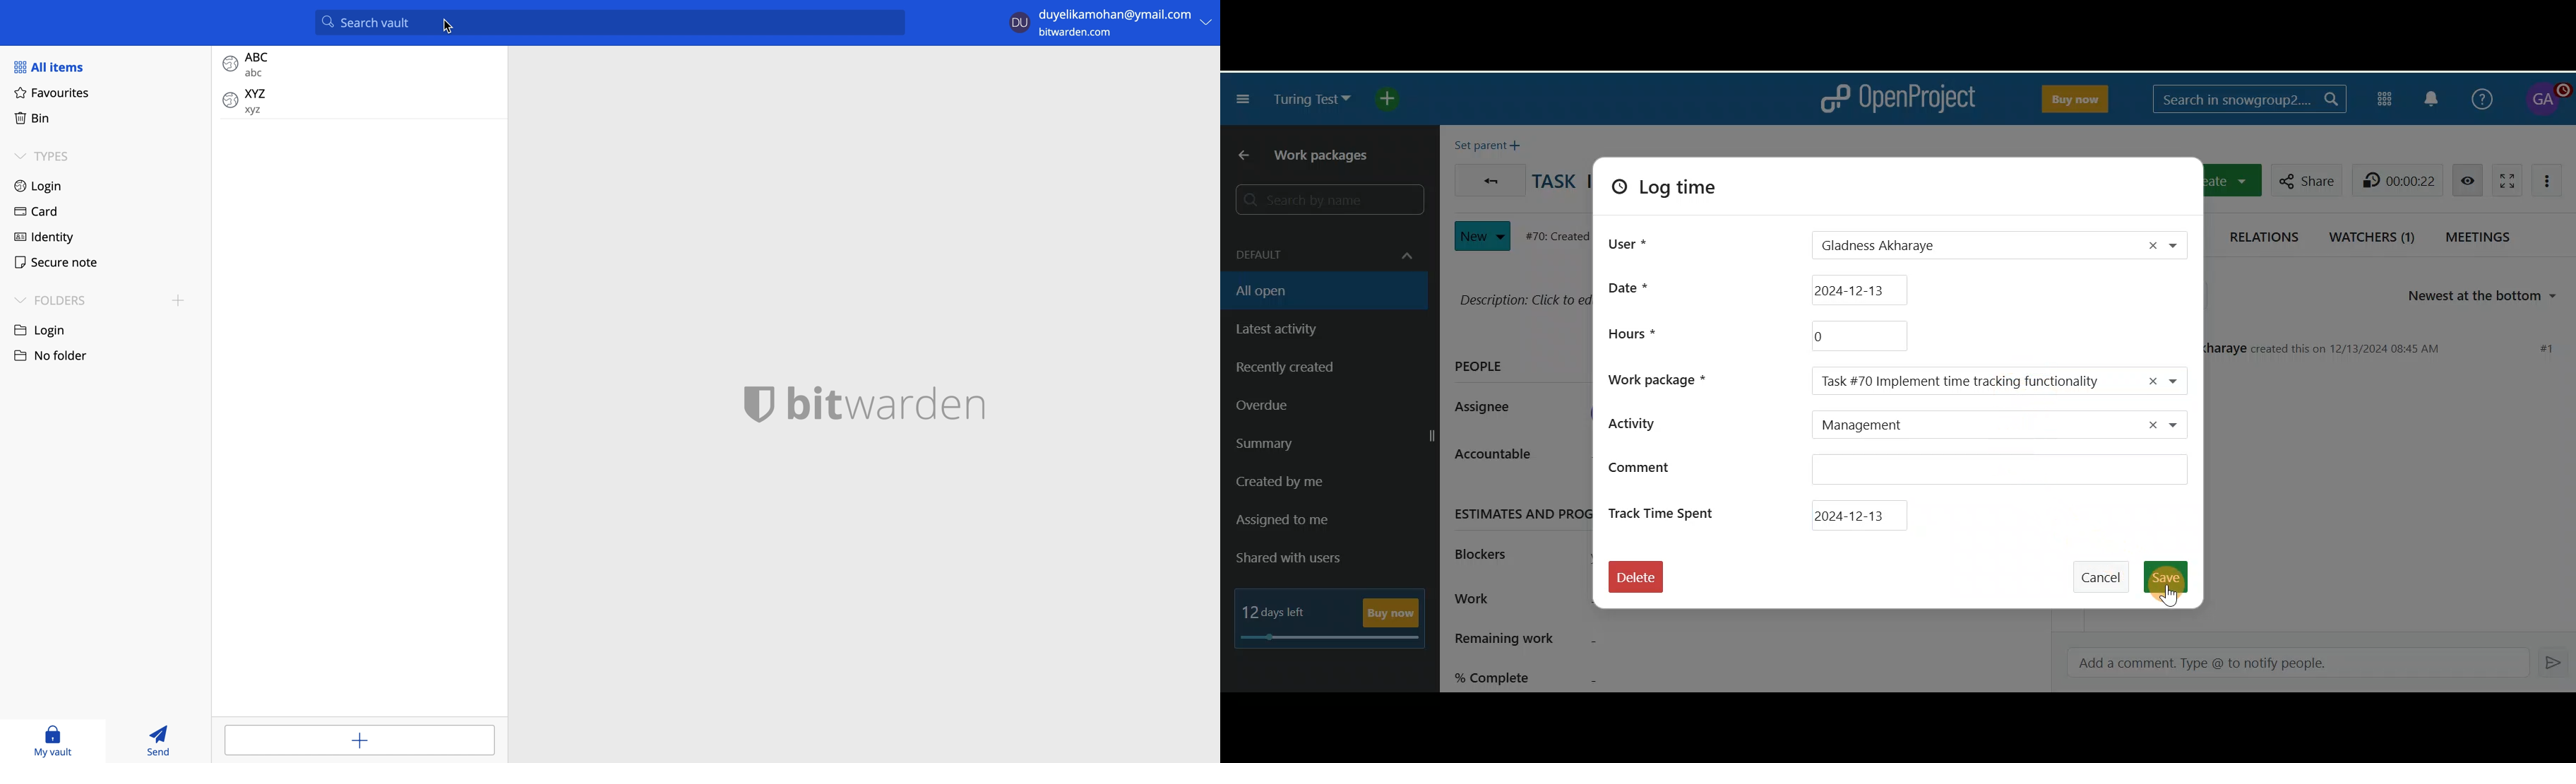 The image size is (2576, 784). Describe the element at coordinates (1301, 410) in the screenshot. I see `Overdue` at that location.